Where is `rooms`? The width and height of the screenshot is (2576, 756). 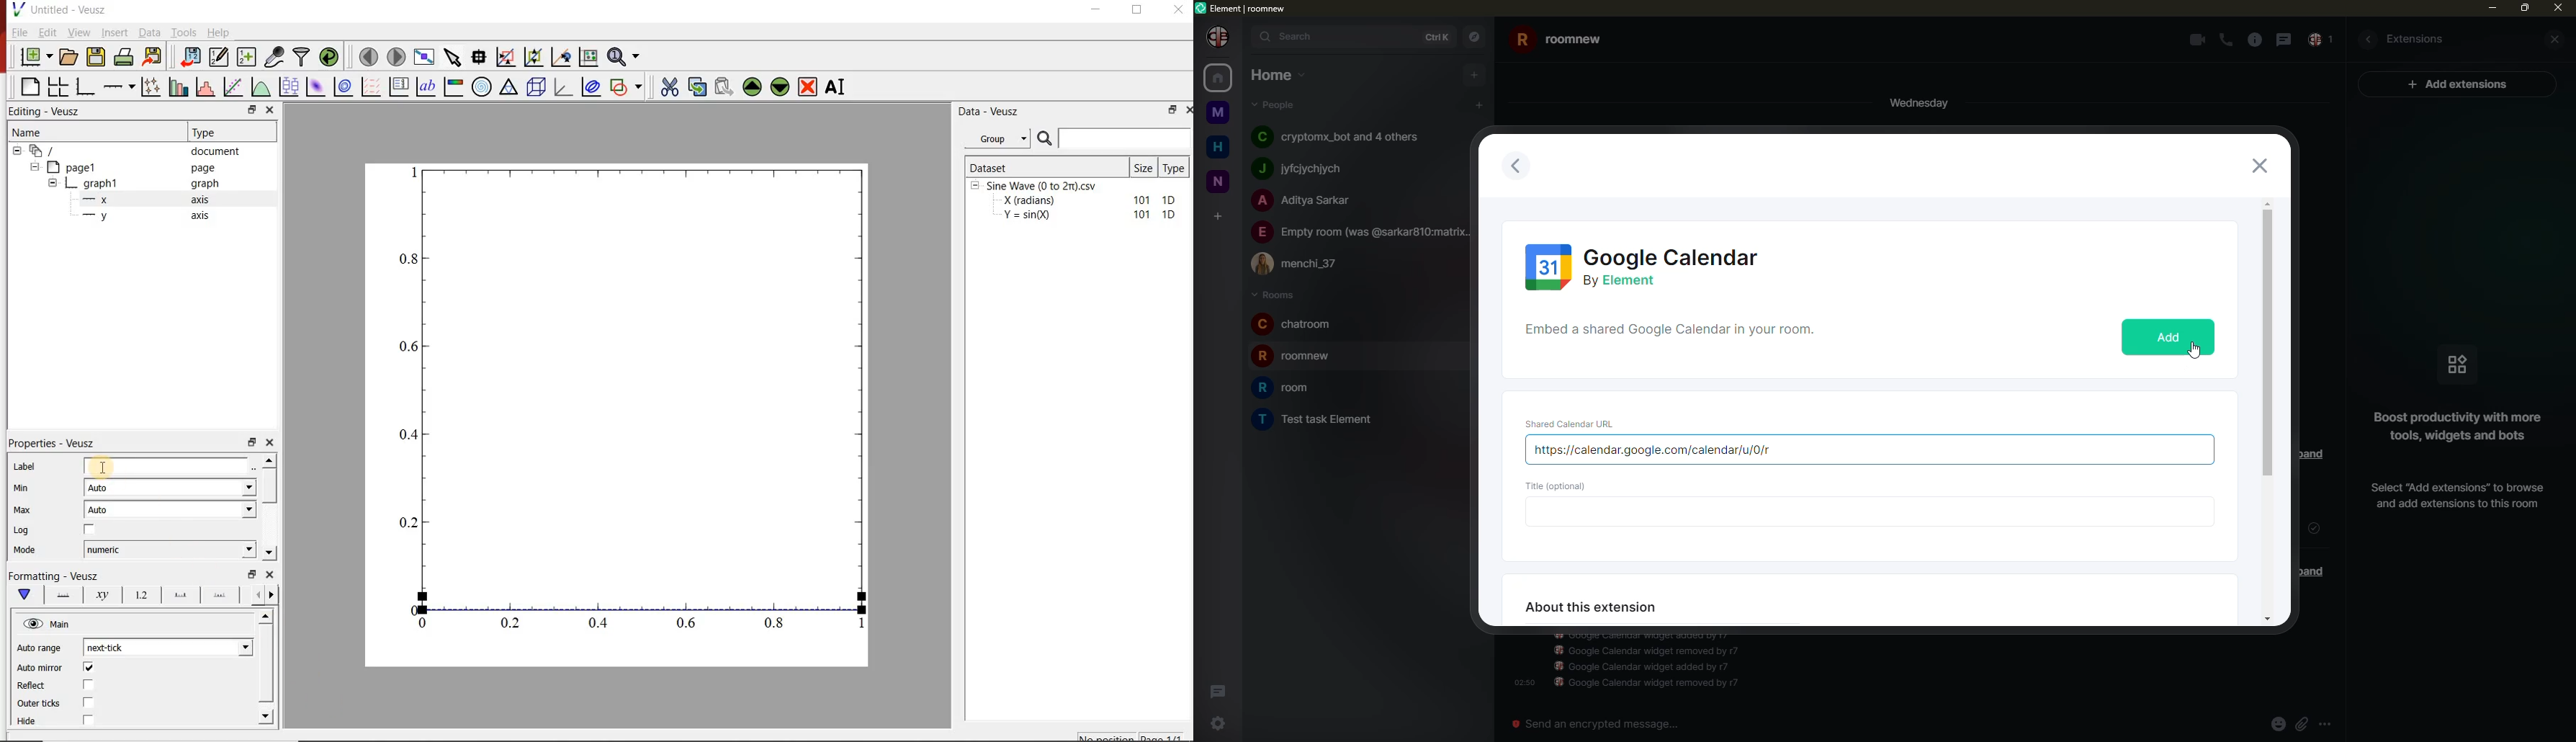
rooms is located at coordinates (1273, 294).